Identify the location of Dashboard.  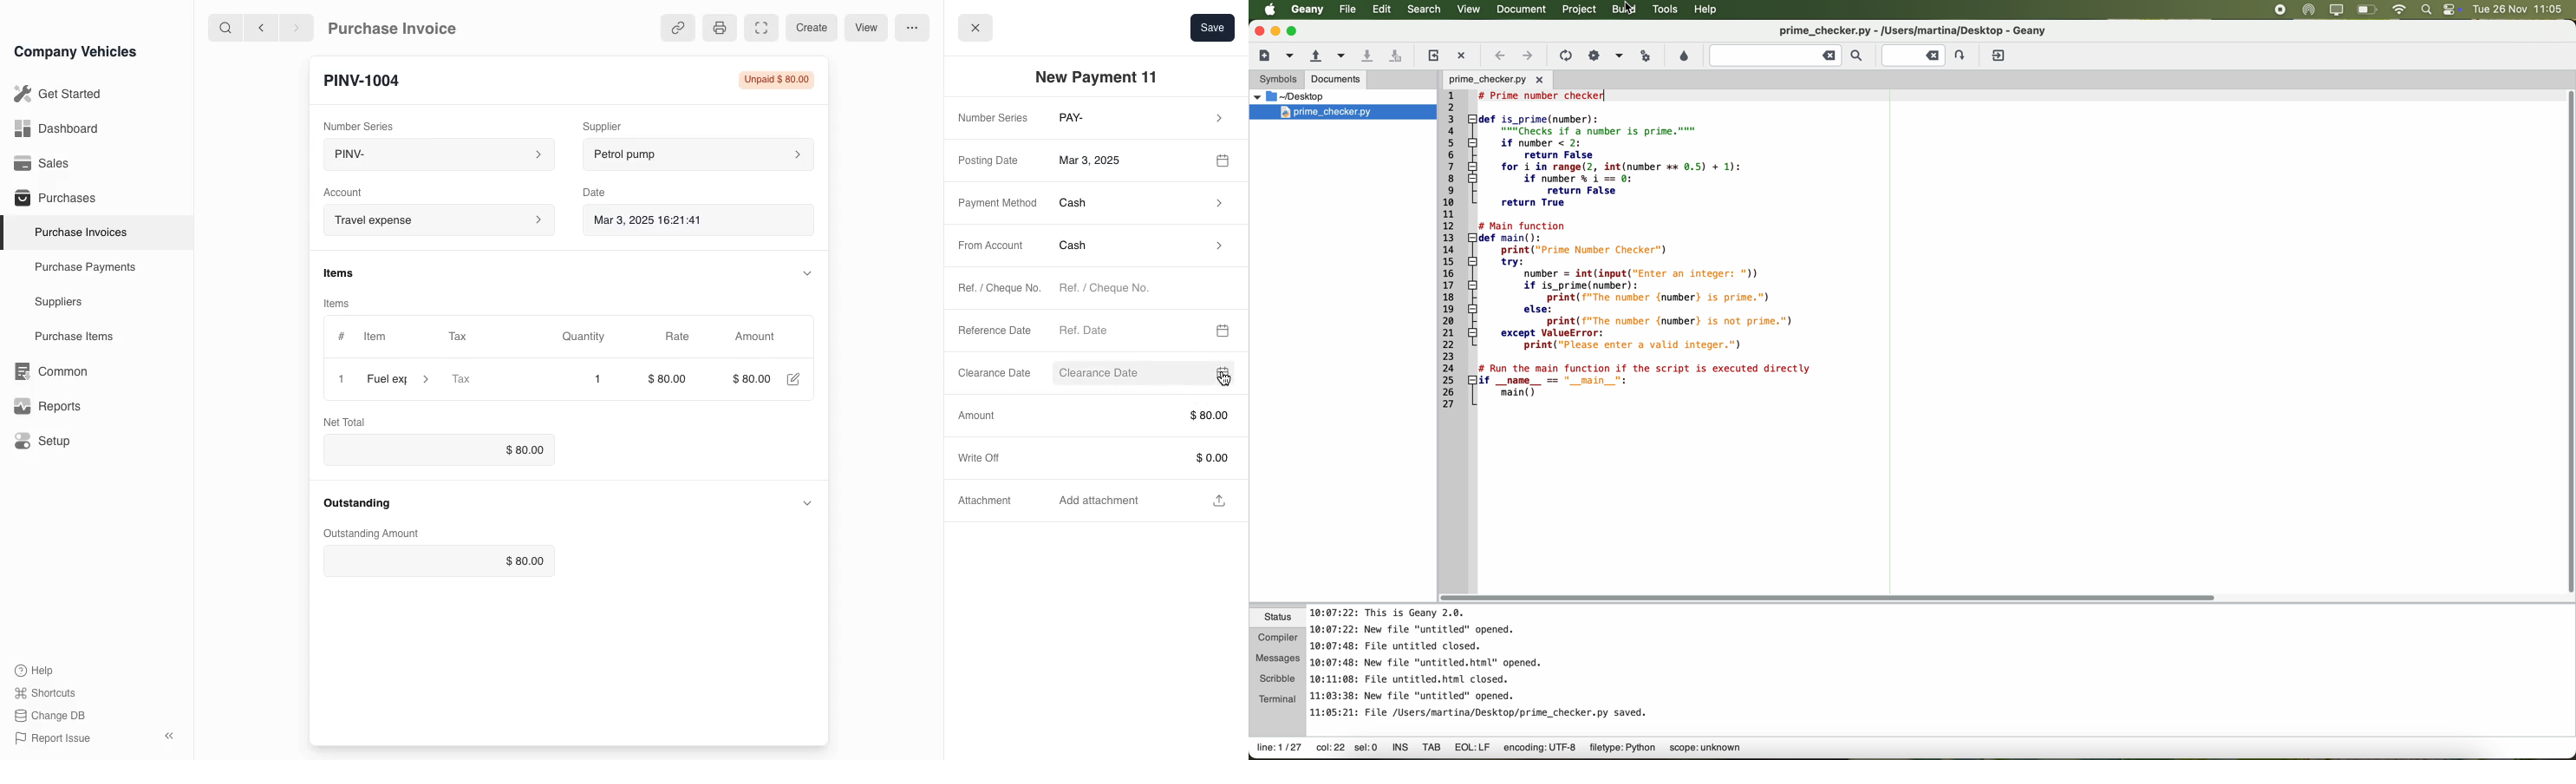
(55, 128).